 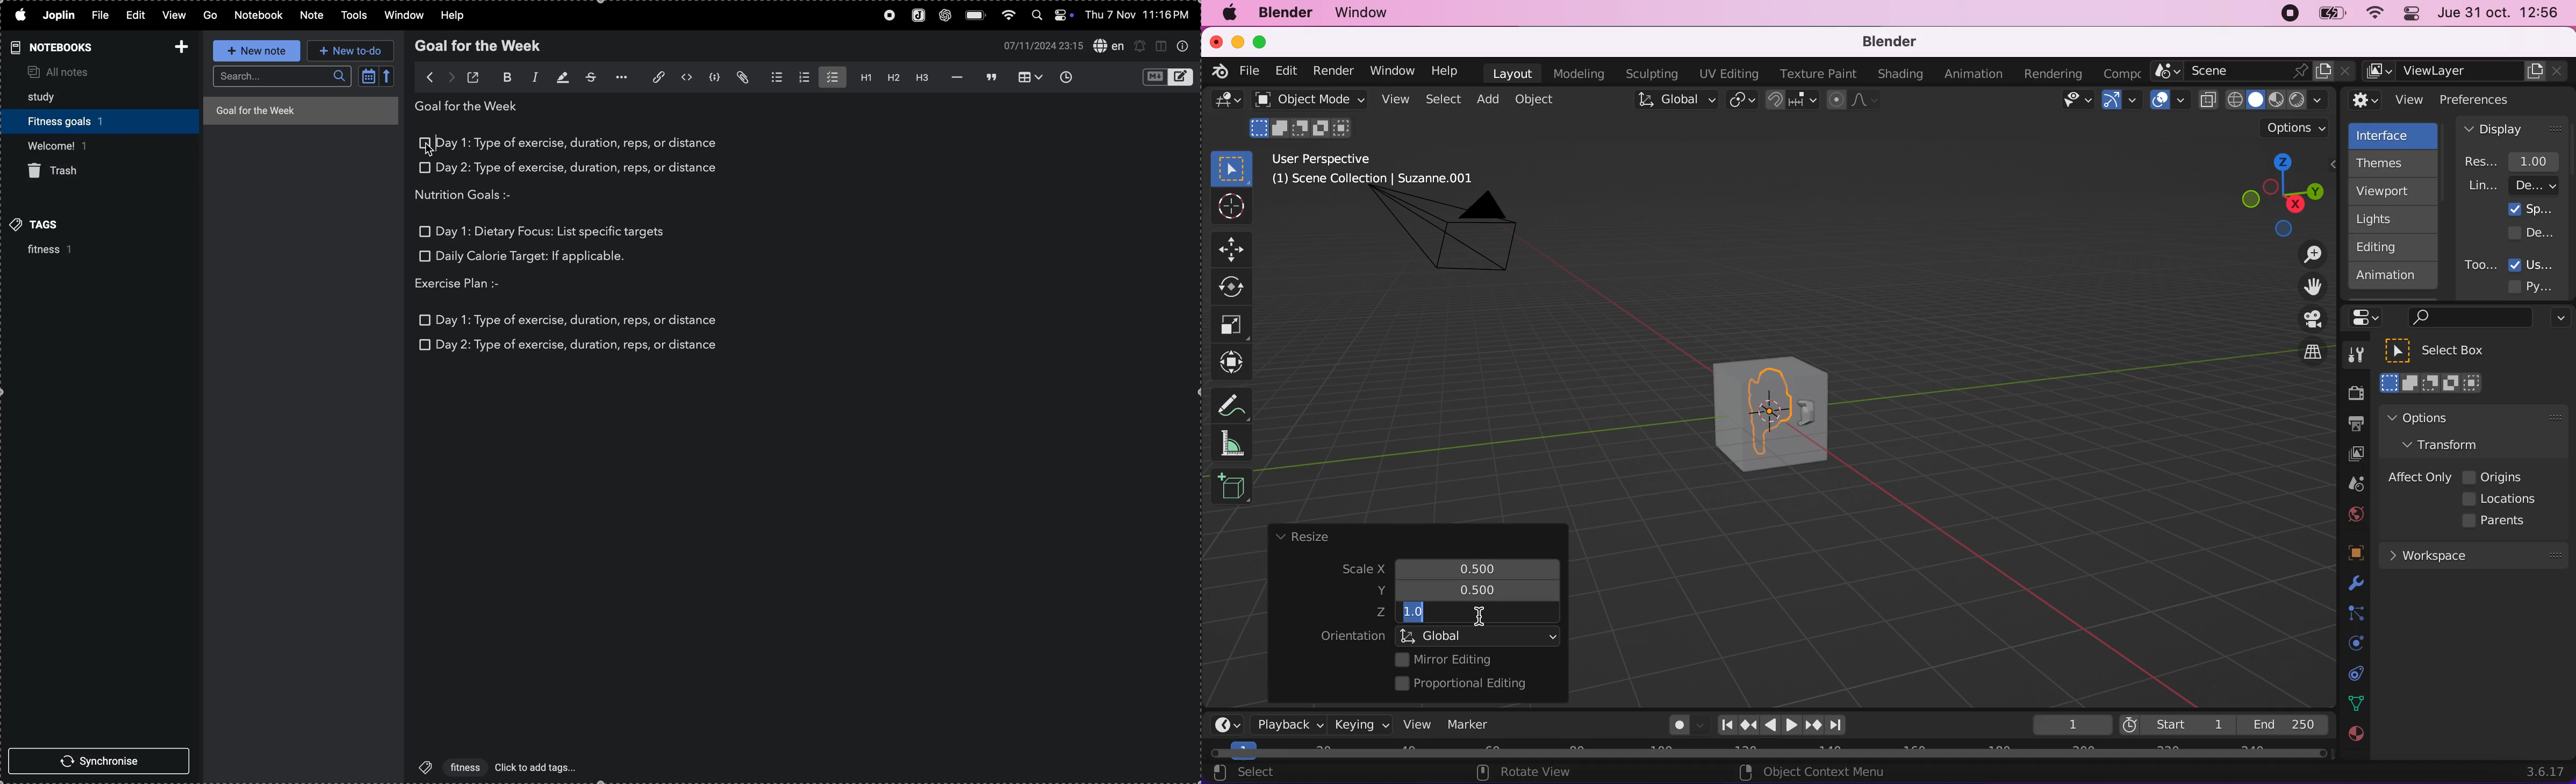 What do you see at coordinates (427, 144) in the screenshot?
I see `check box` at bounding box center [427, 144].